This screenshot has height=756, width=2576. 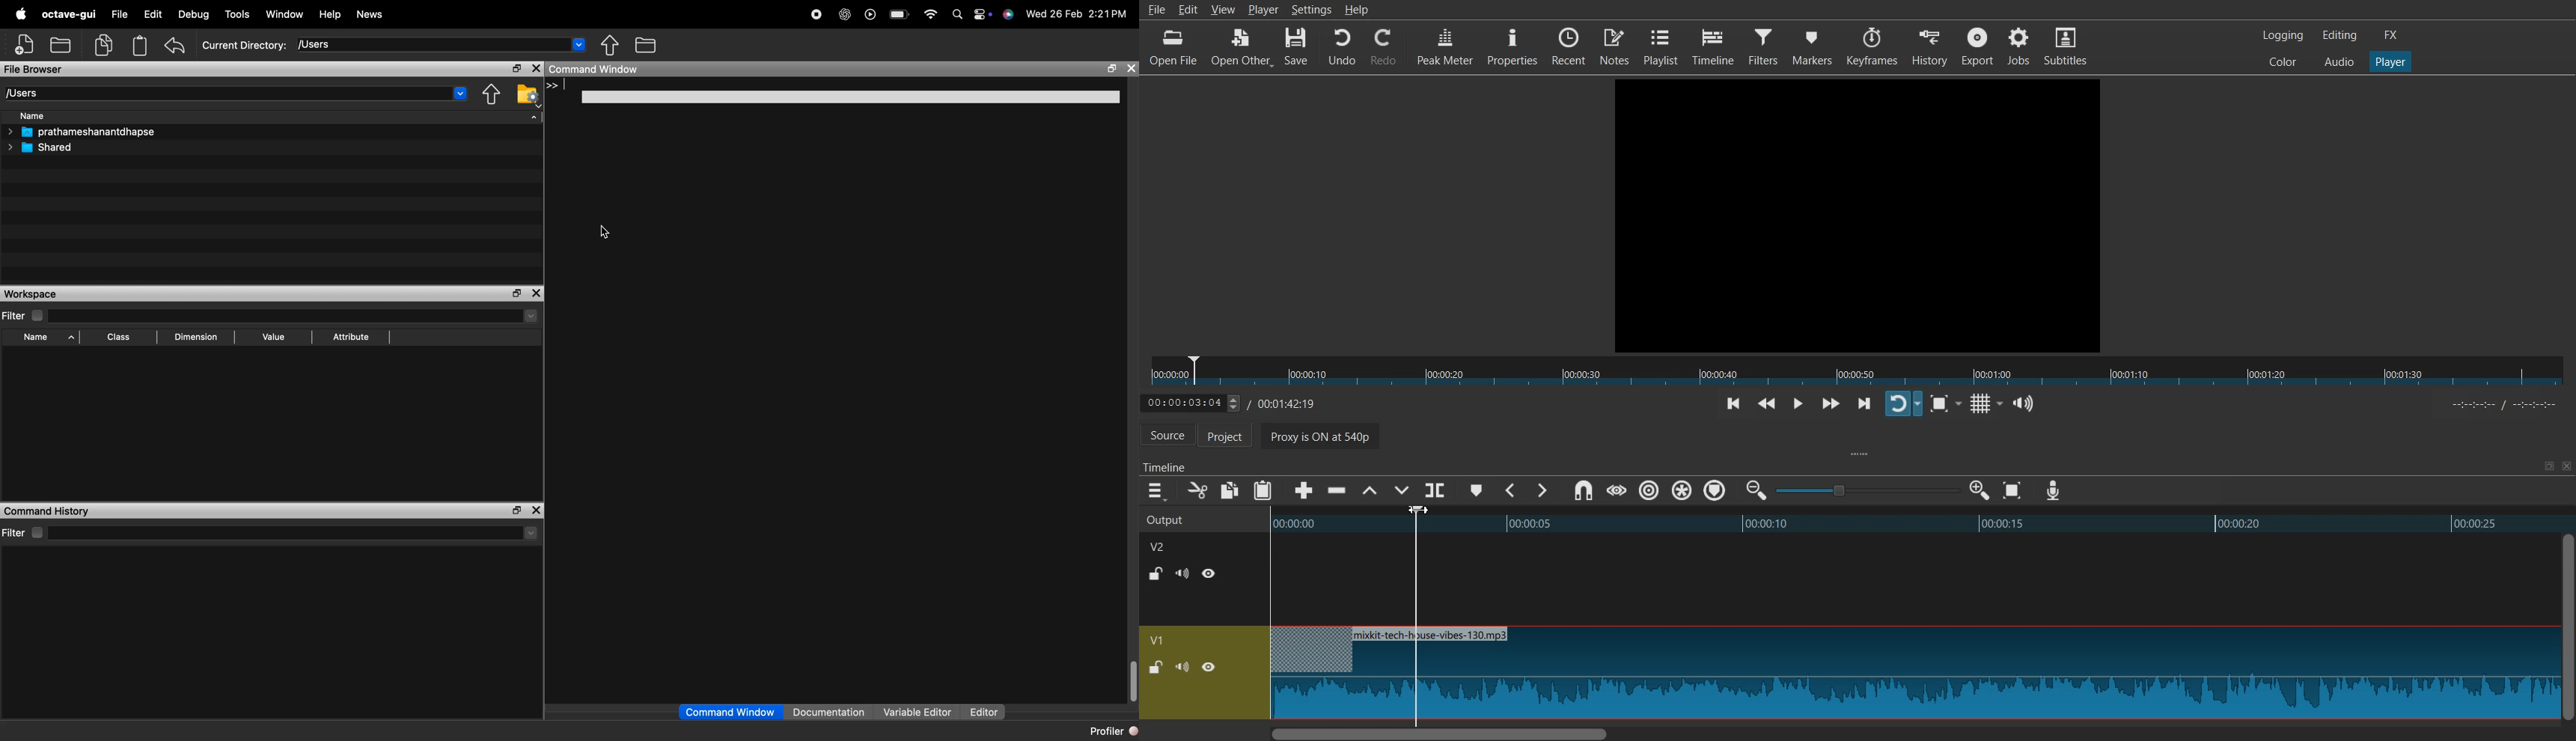 I want to click on Export, so click(x=1977, y=46).